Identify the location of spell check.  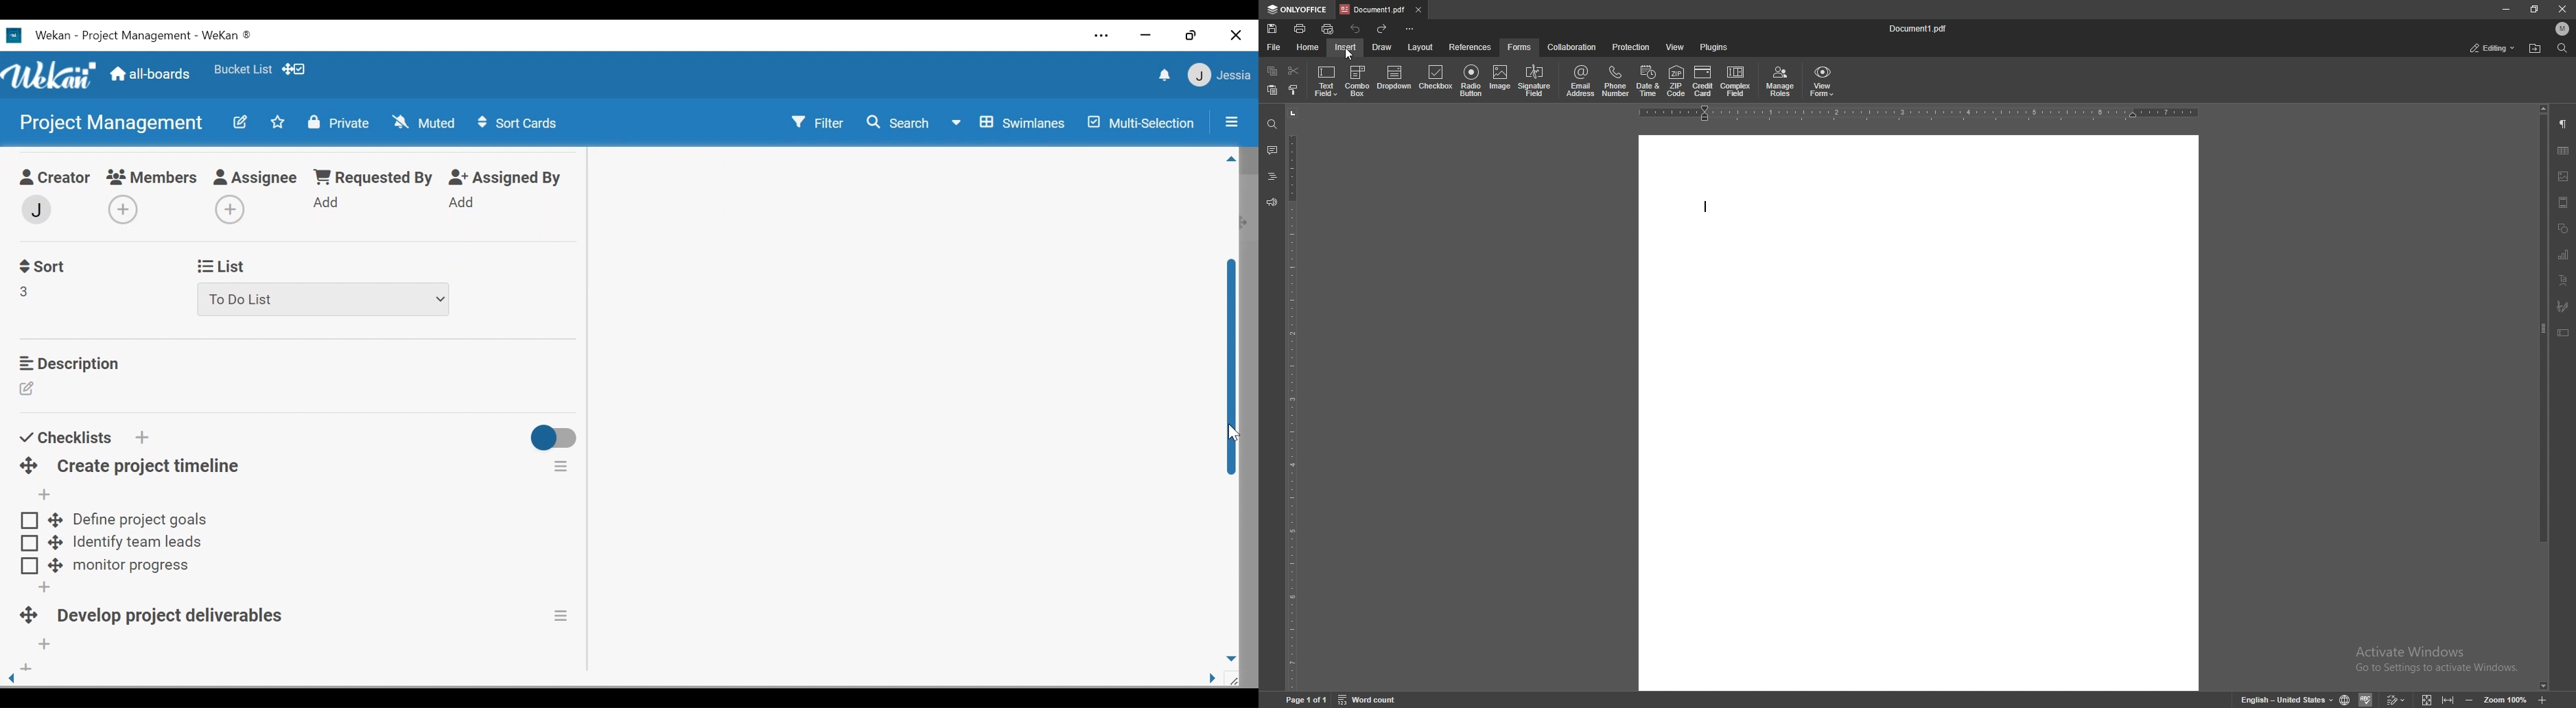
(2365, 699).